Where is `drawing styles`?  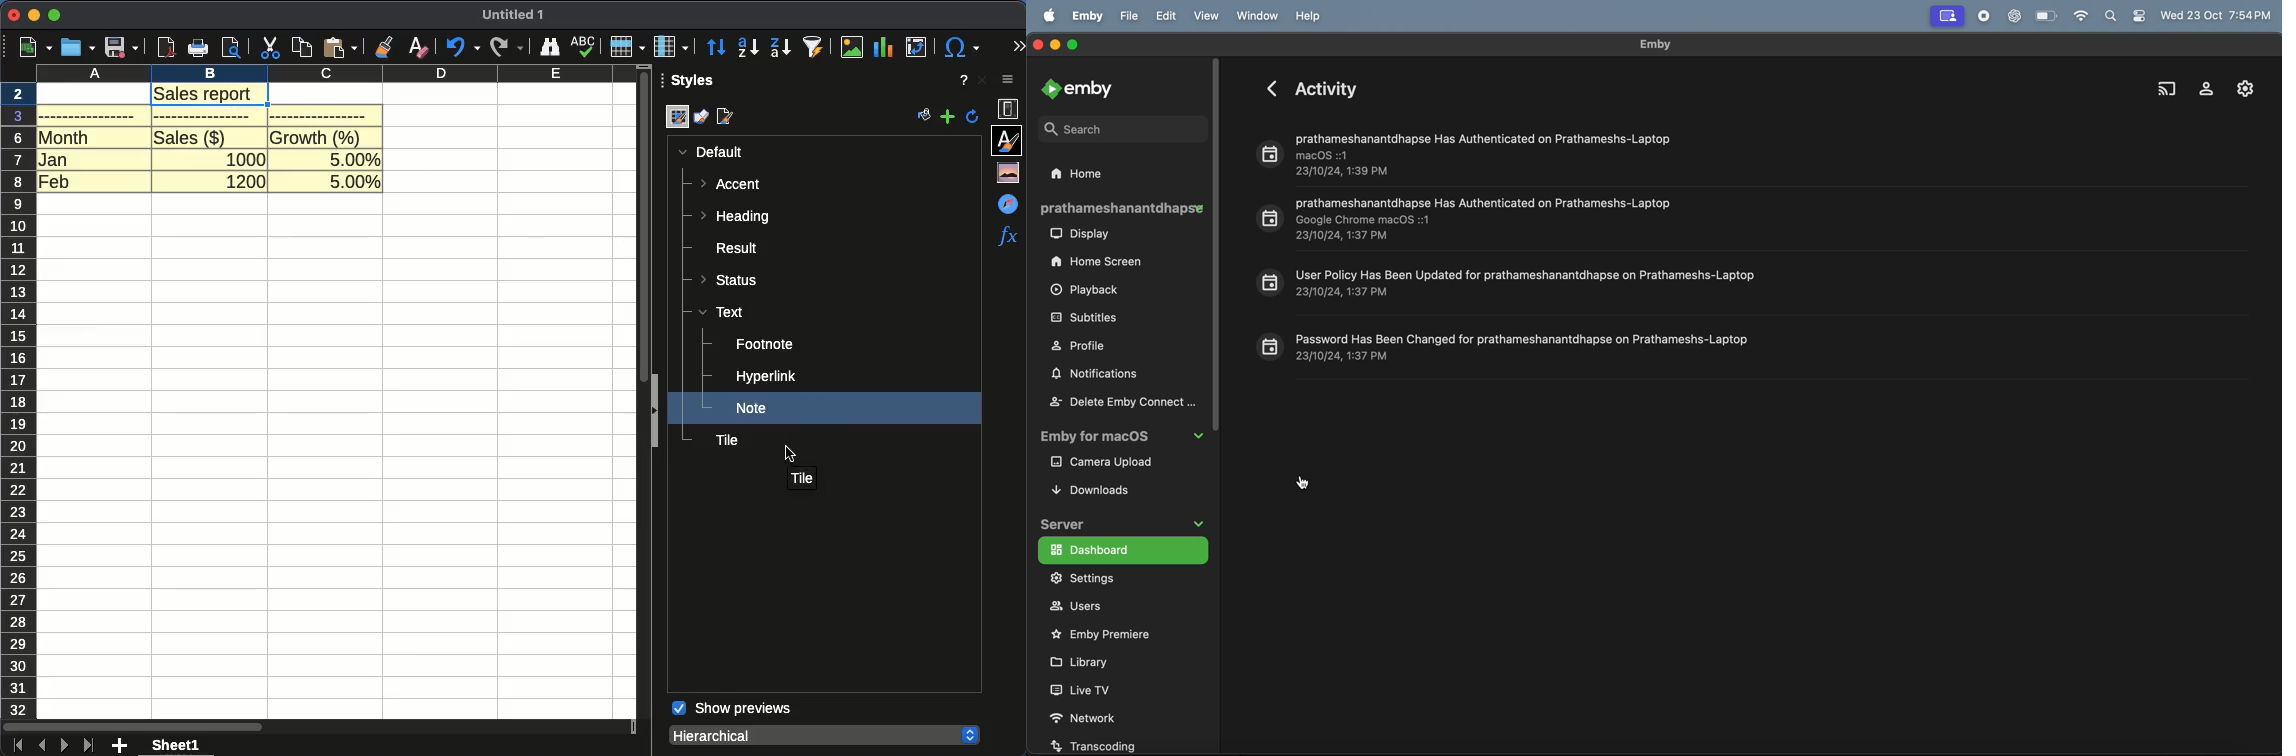 drawing styles is located at coordinates (701, 119).